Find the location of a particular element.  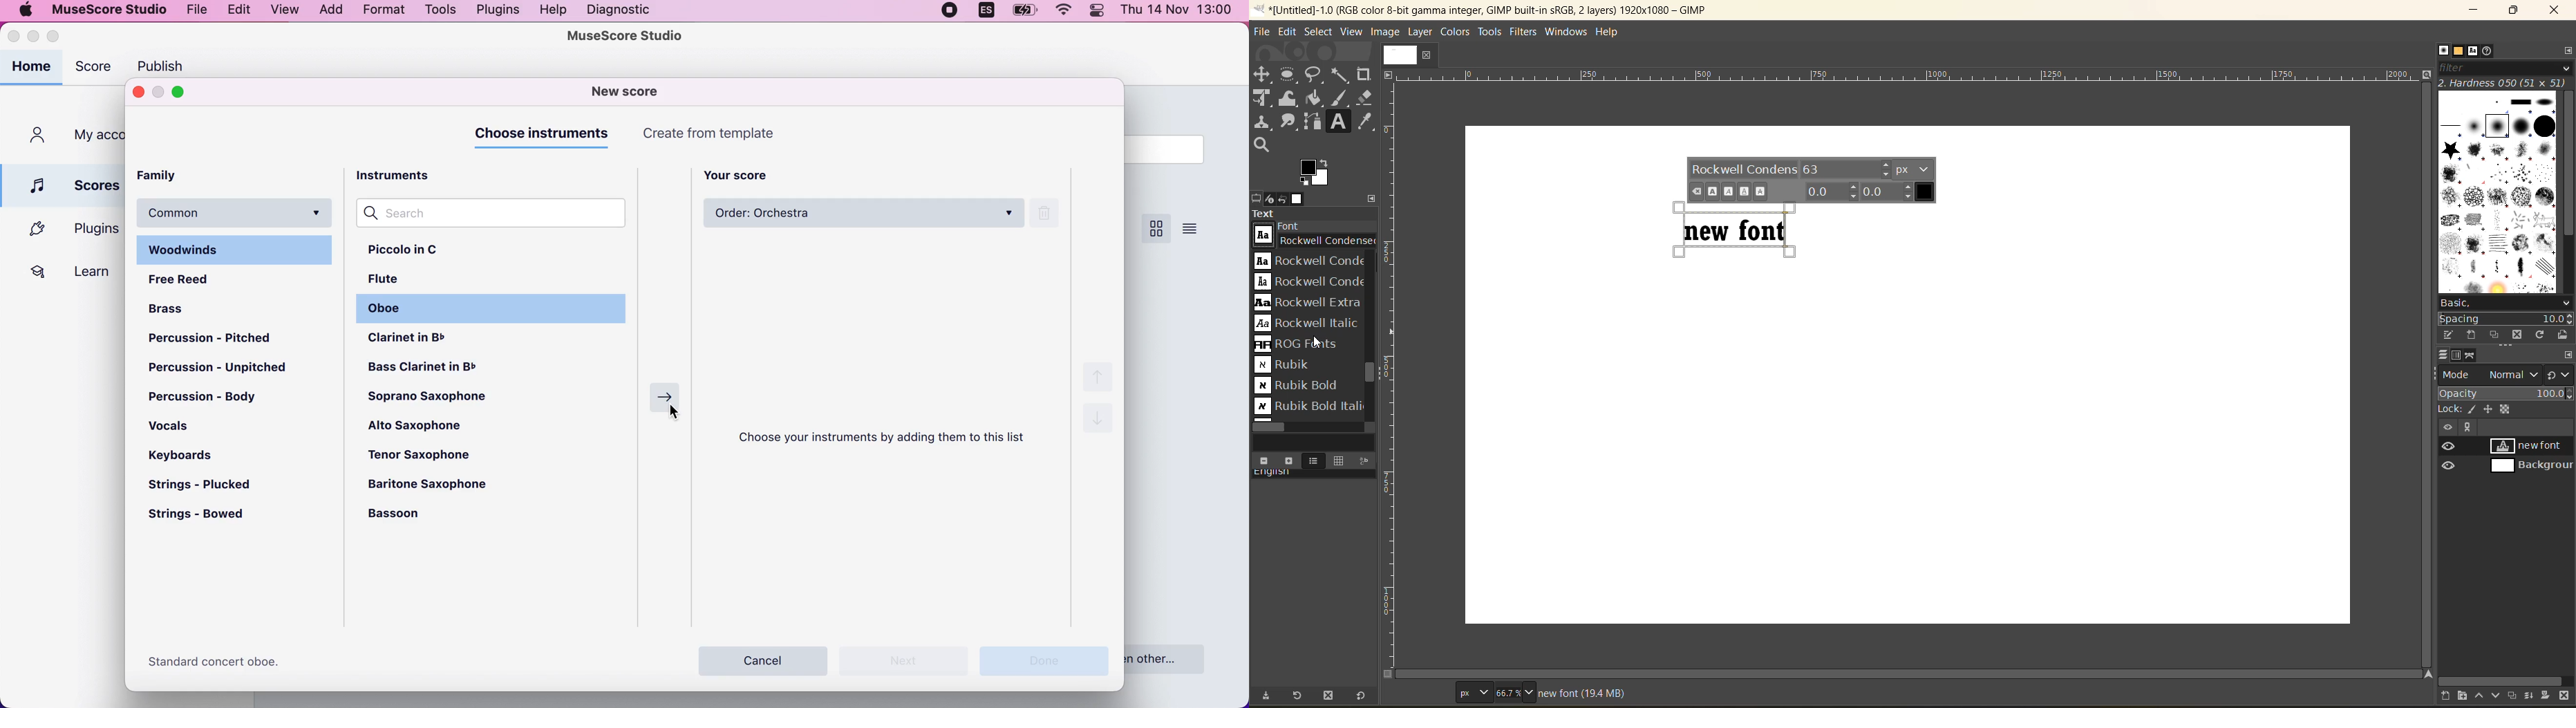

next is located at coordinates (666, 398).